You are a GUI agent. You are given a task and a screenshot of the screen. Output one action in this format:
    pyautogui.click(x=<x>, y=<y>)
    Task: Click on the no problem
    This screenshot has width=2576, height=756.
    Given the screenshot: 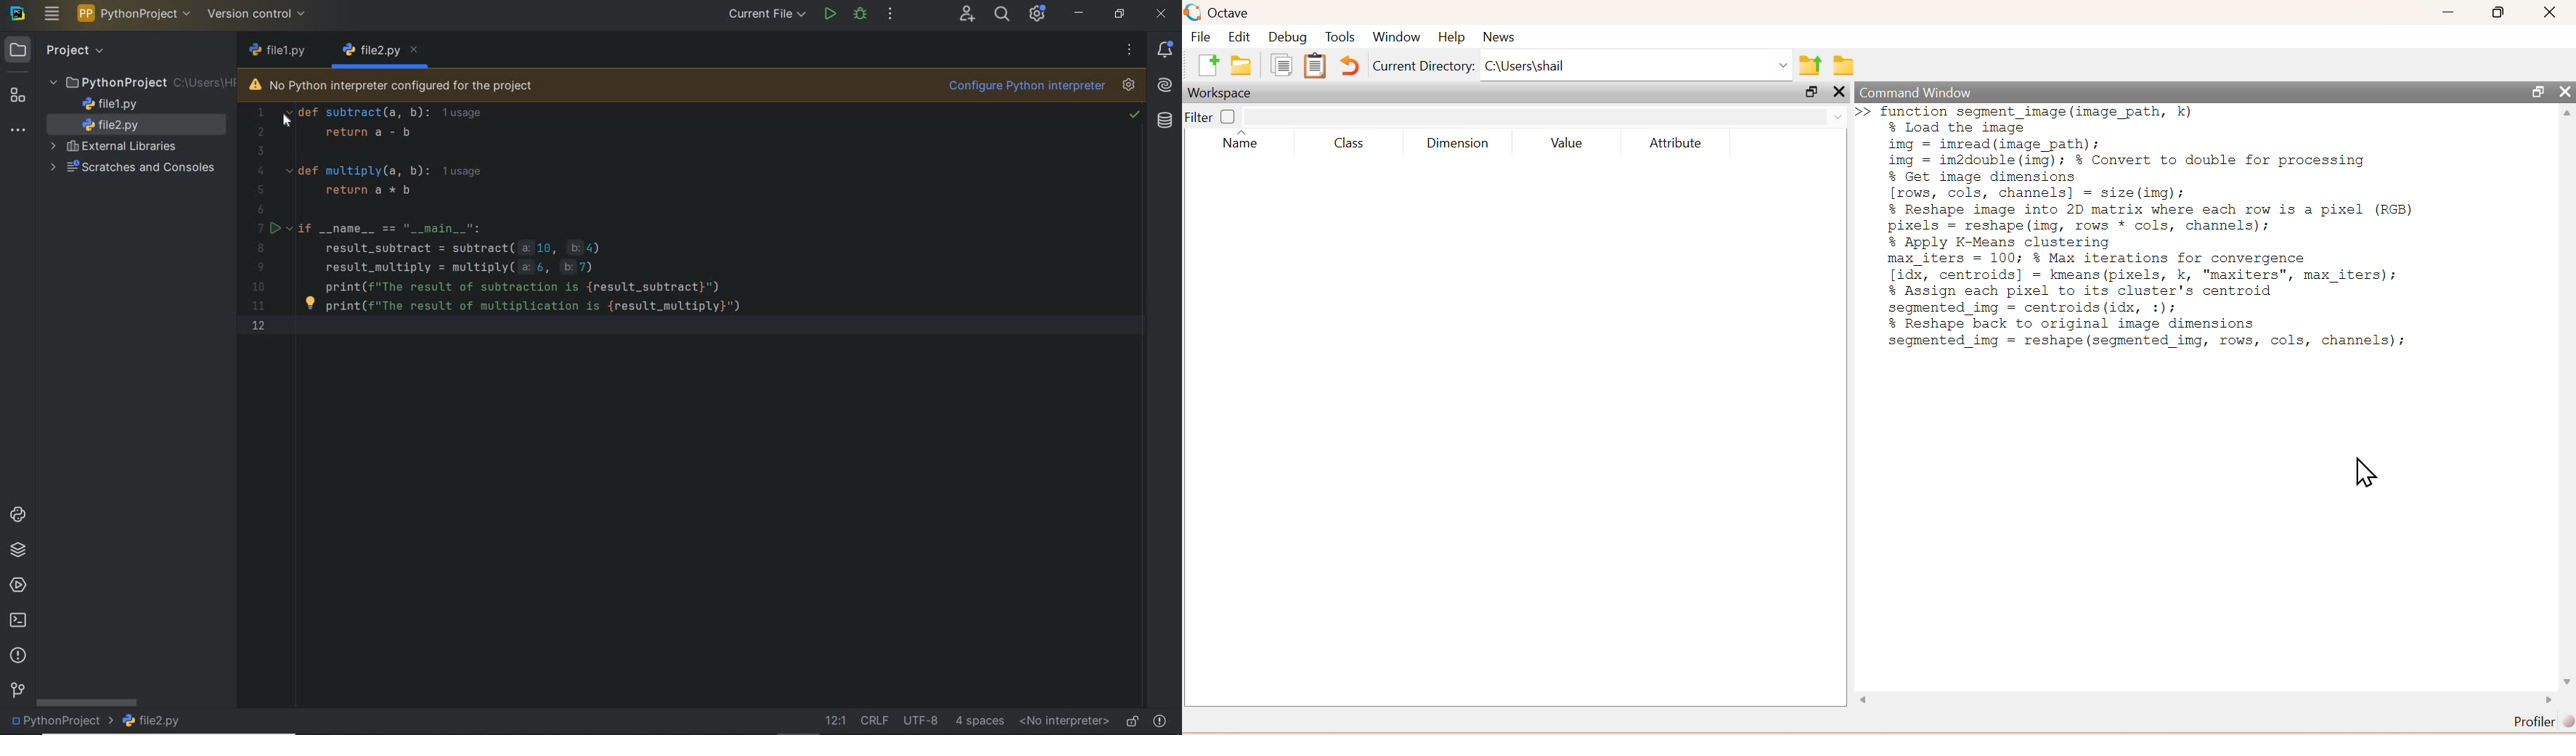 What is the action you would take?
    pyautogui.click(x=1134, y=116)
    